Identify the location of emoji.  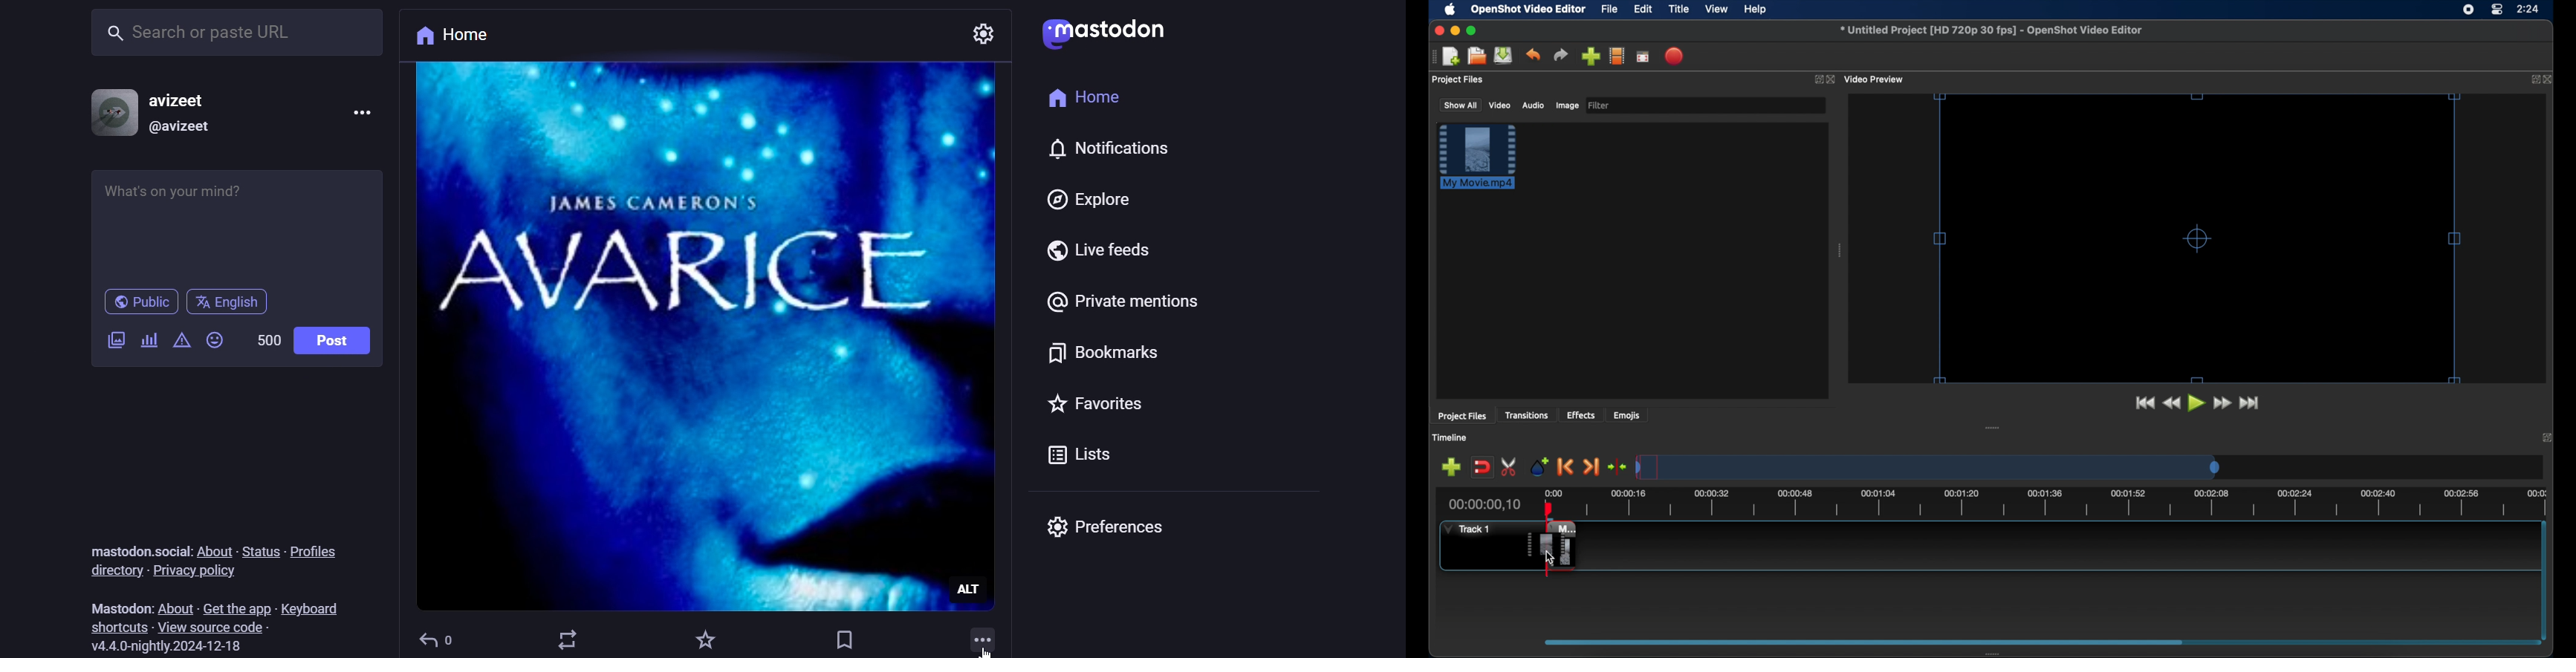
(218, 336).